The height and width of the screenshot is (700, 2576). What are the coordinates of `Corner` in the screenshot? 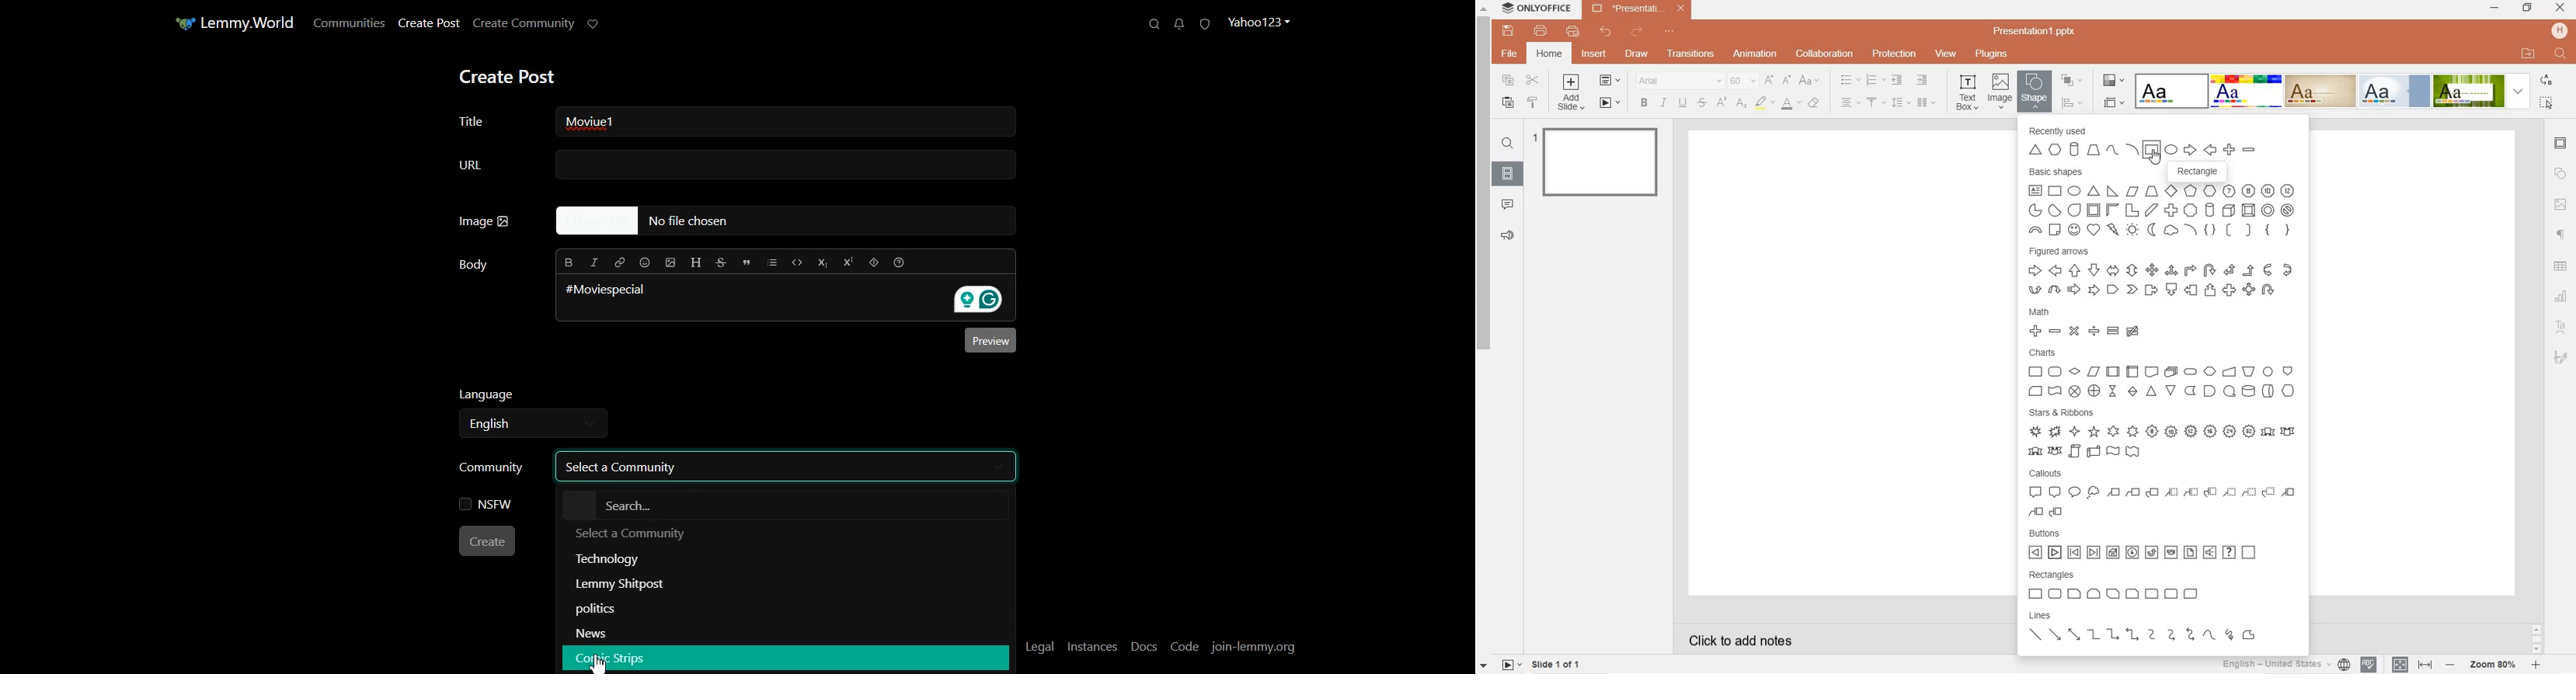 It's located at (2133, 210).